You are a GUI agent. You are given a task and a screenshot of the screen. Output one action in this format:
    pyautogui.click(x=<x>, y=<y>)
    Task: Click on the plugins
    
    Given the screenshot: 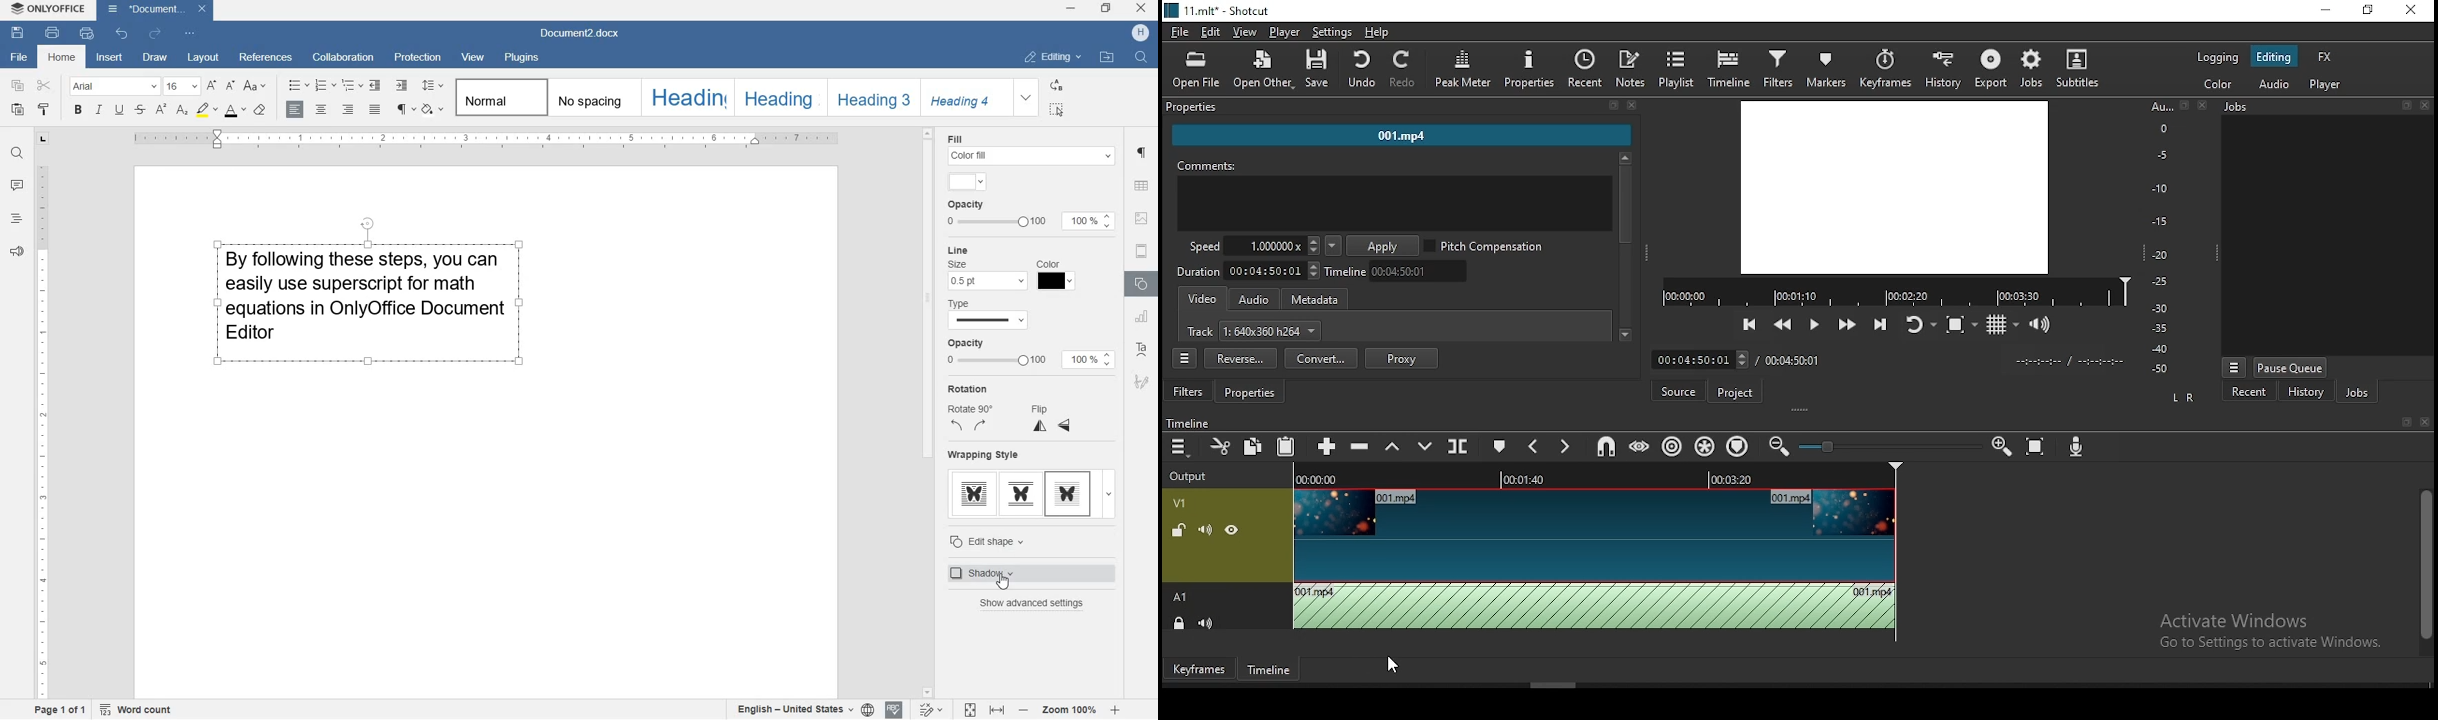 What is the action you would take?
    pyautogui.click(x=522, y=60)
    